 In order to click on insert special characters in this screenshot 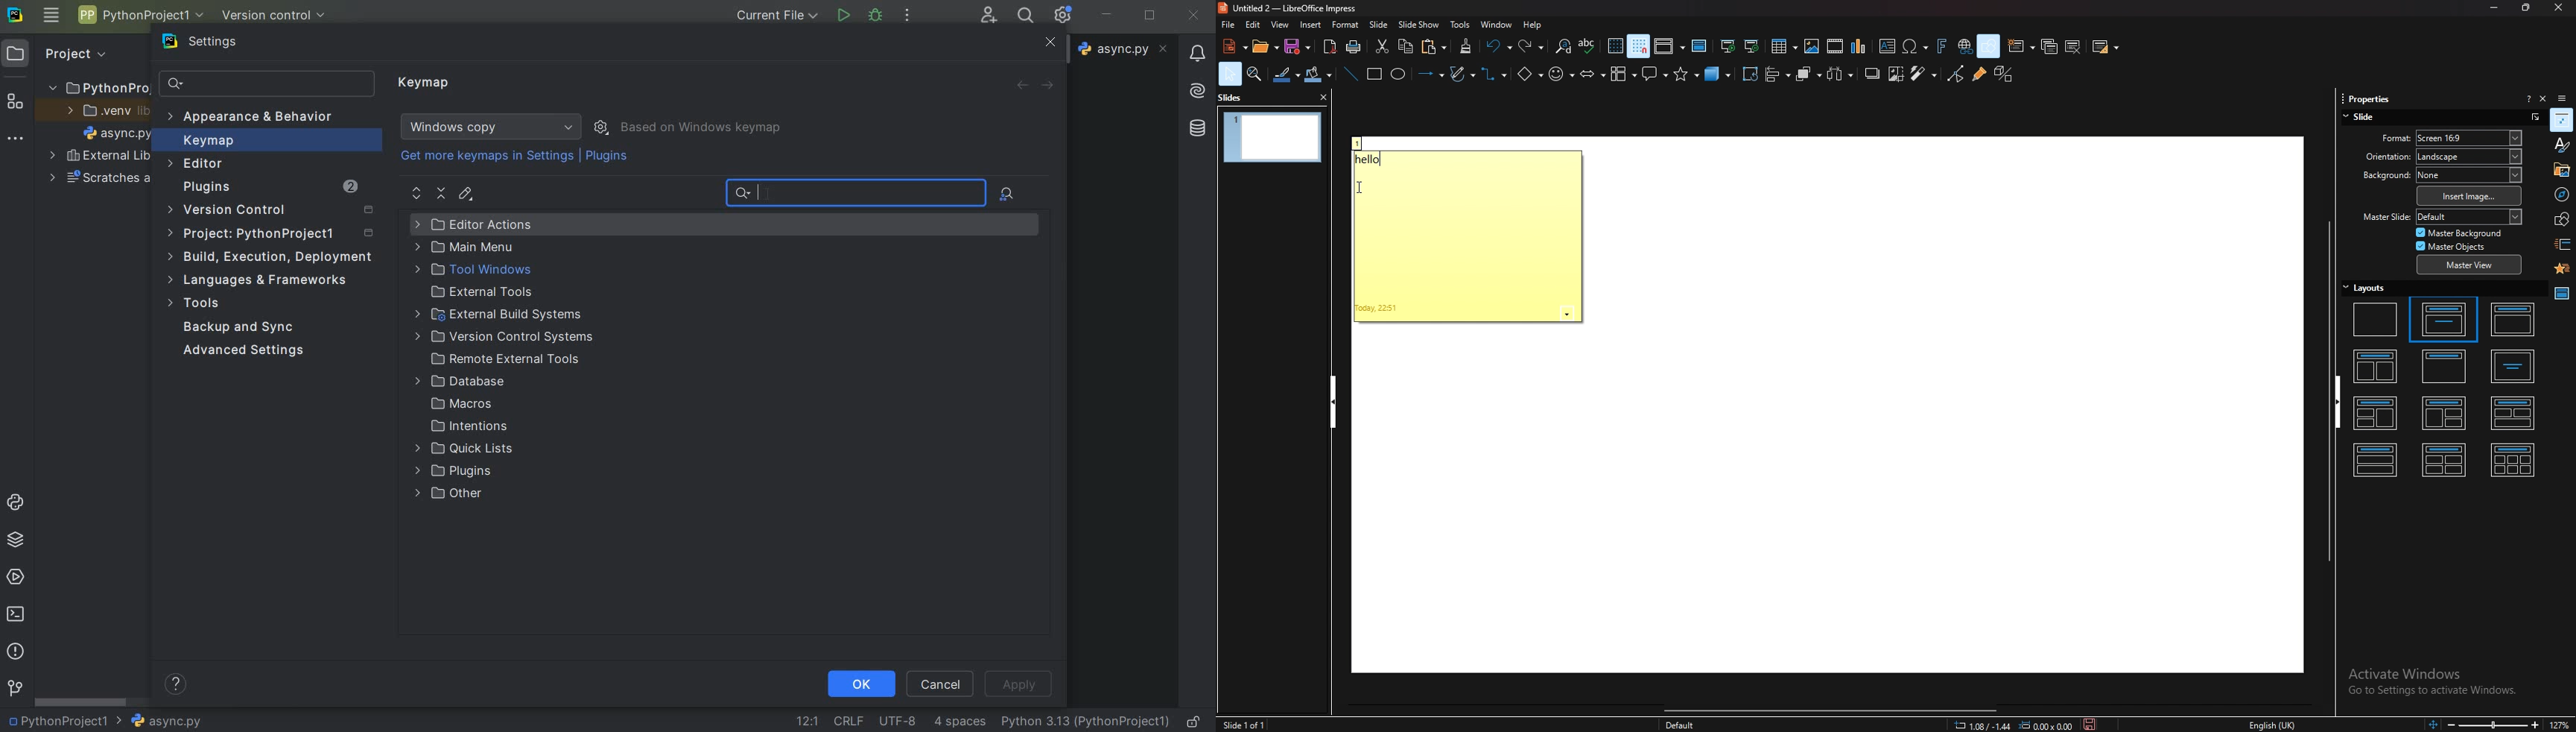, I will do `click(1916, 46)`.